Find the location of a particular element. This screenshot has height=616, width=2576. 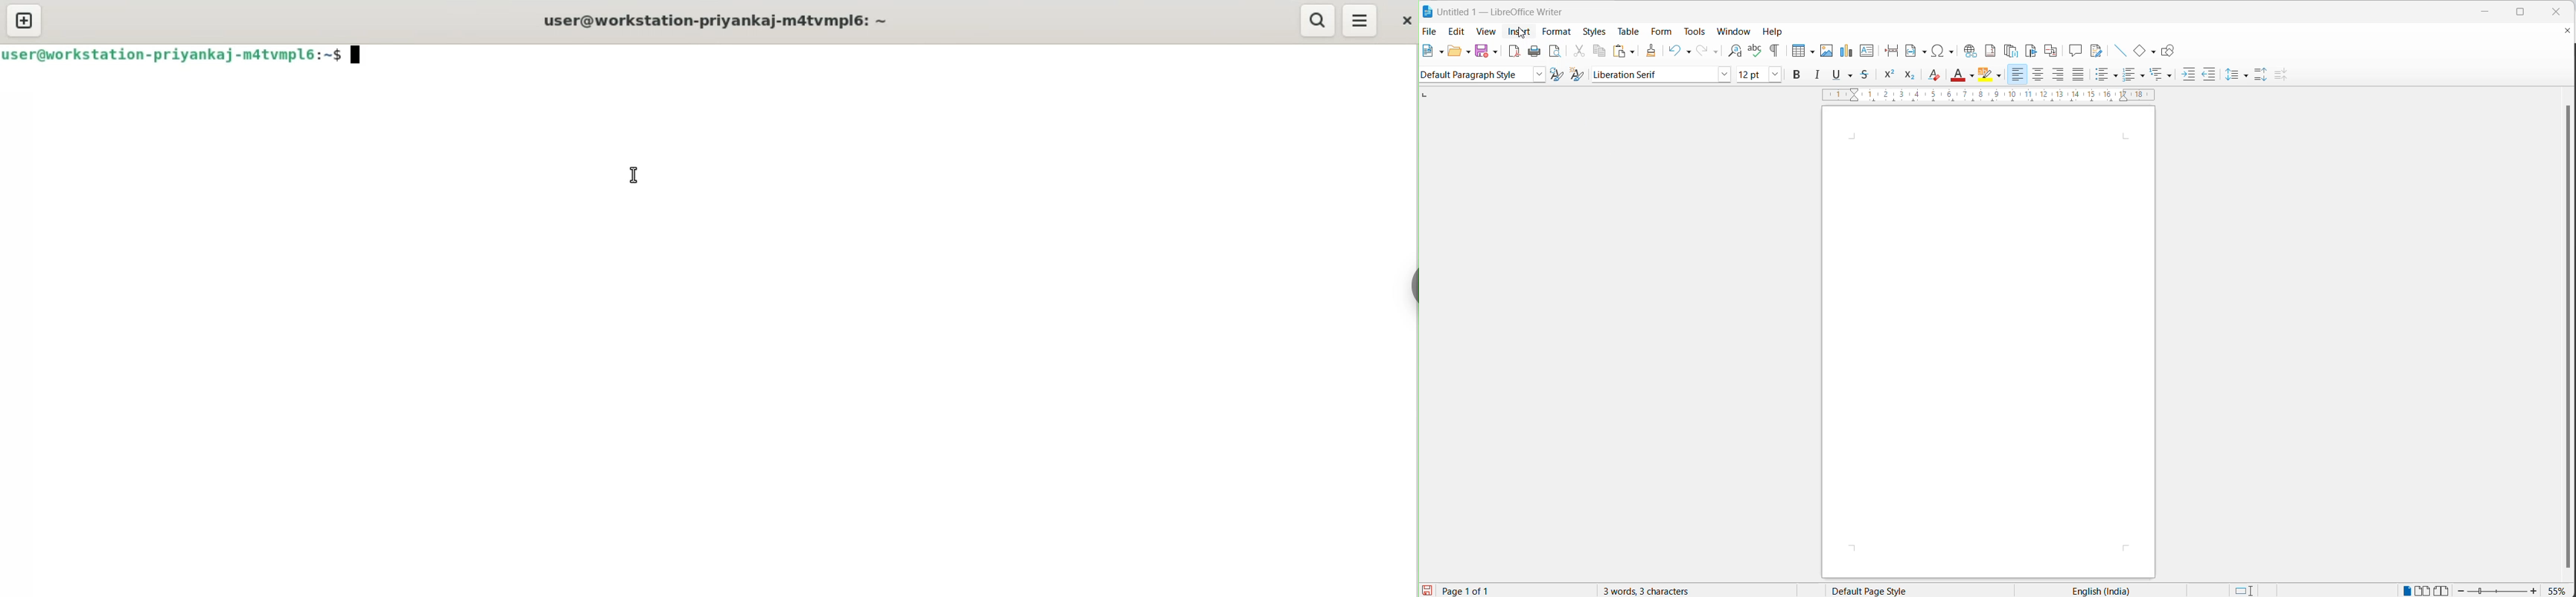

file options is located at coordinates (1440, 53).